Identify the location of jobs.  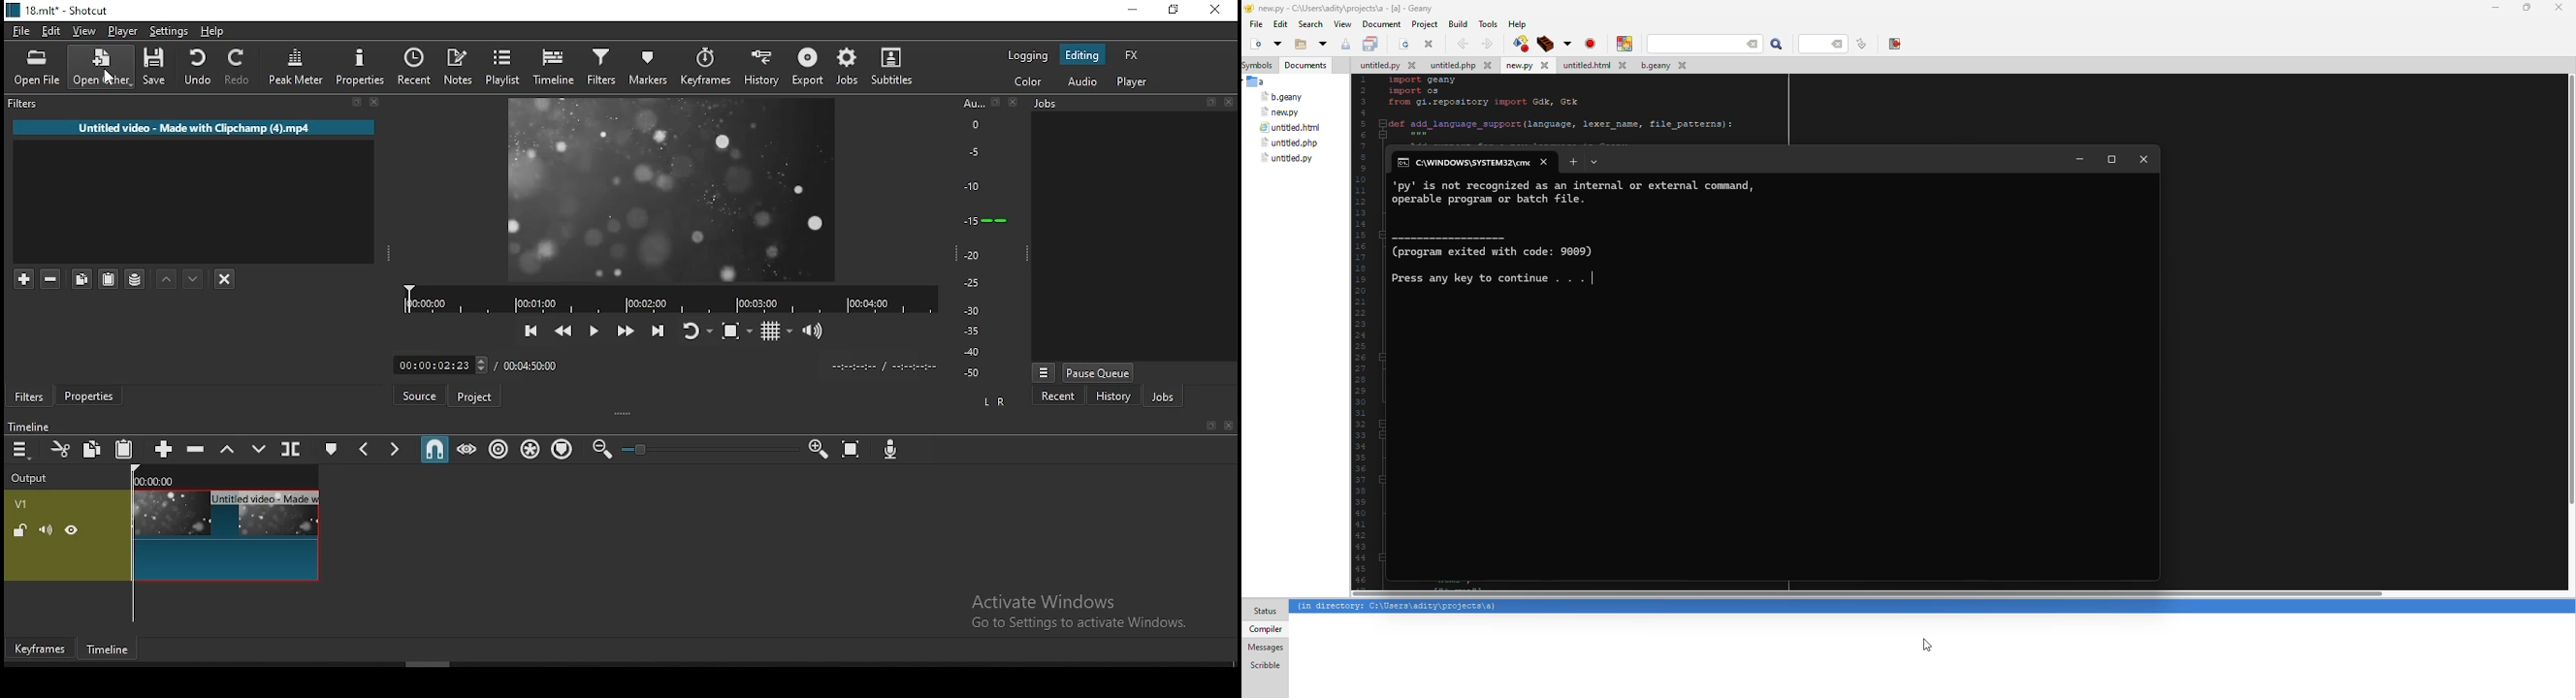
(1161, 397).